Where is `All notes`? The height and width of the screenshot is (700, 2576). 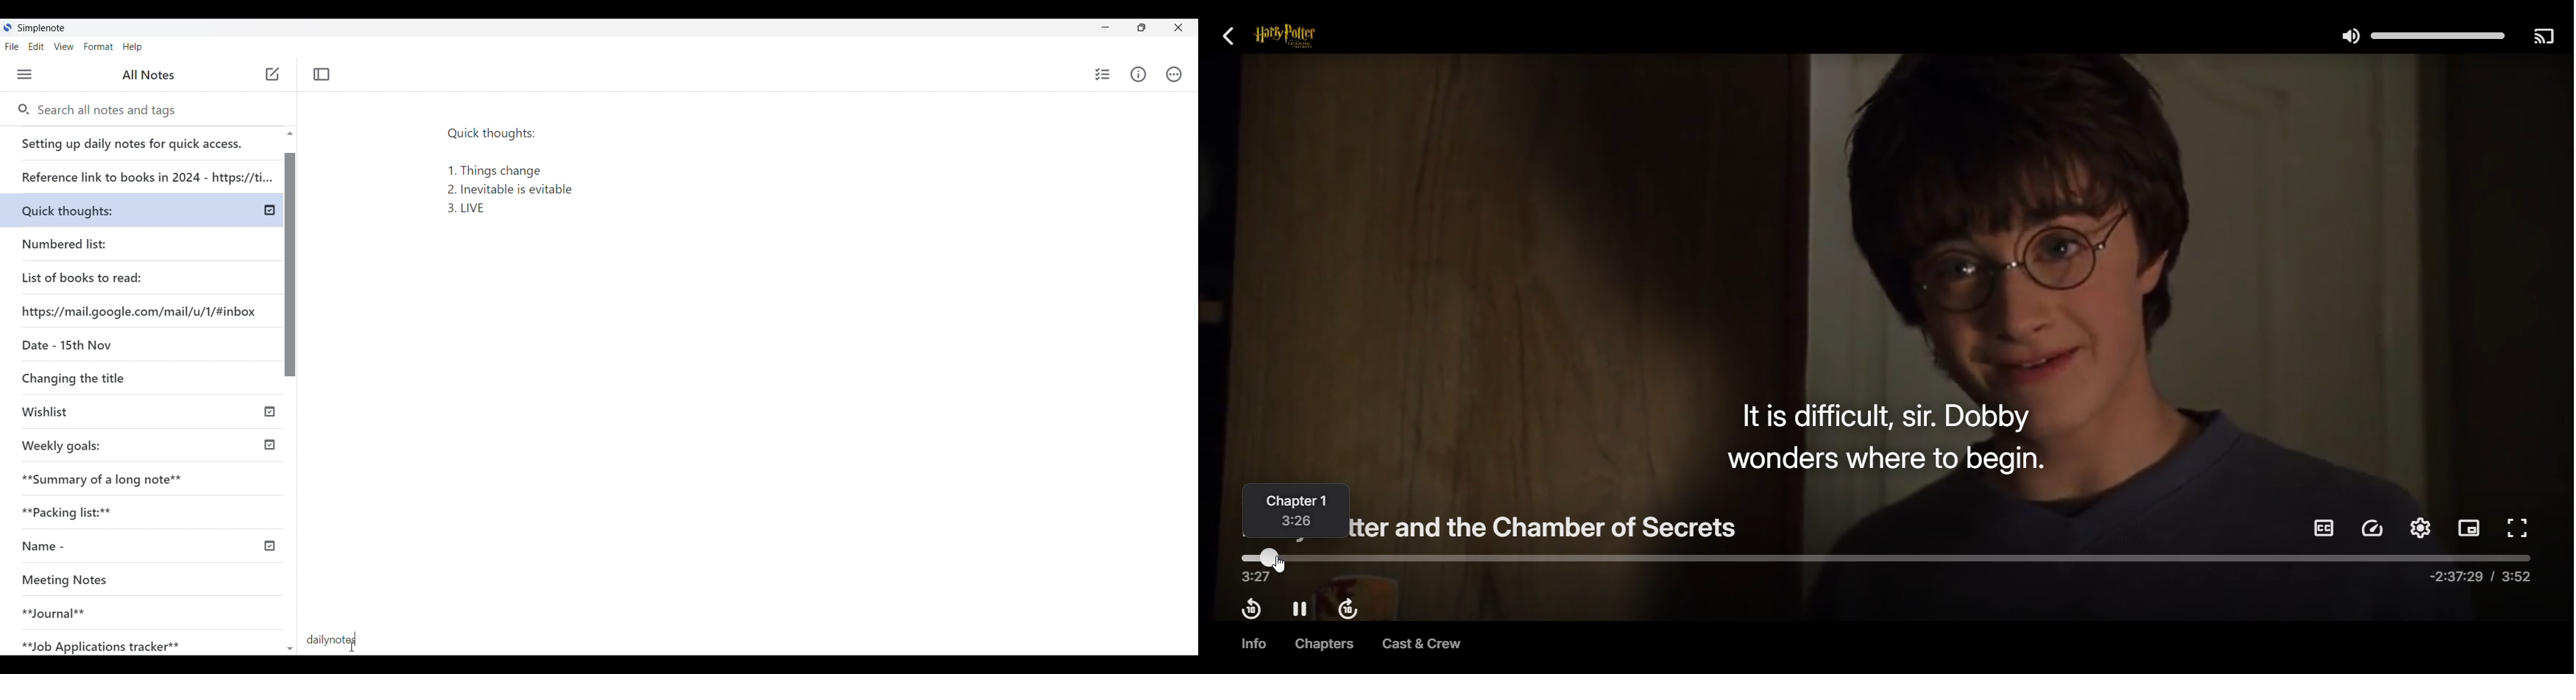 All notes is located at coordinates (149, 75).